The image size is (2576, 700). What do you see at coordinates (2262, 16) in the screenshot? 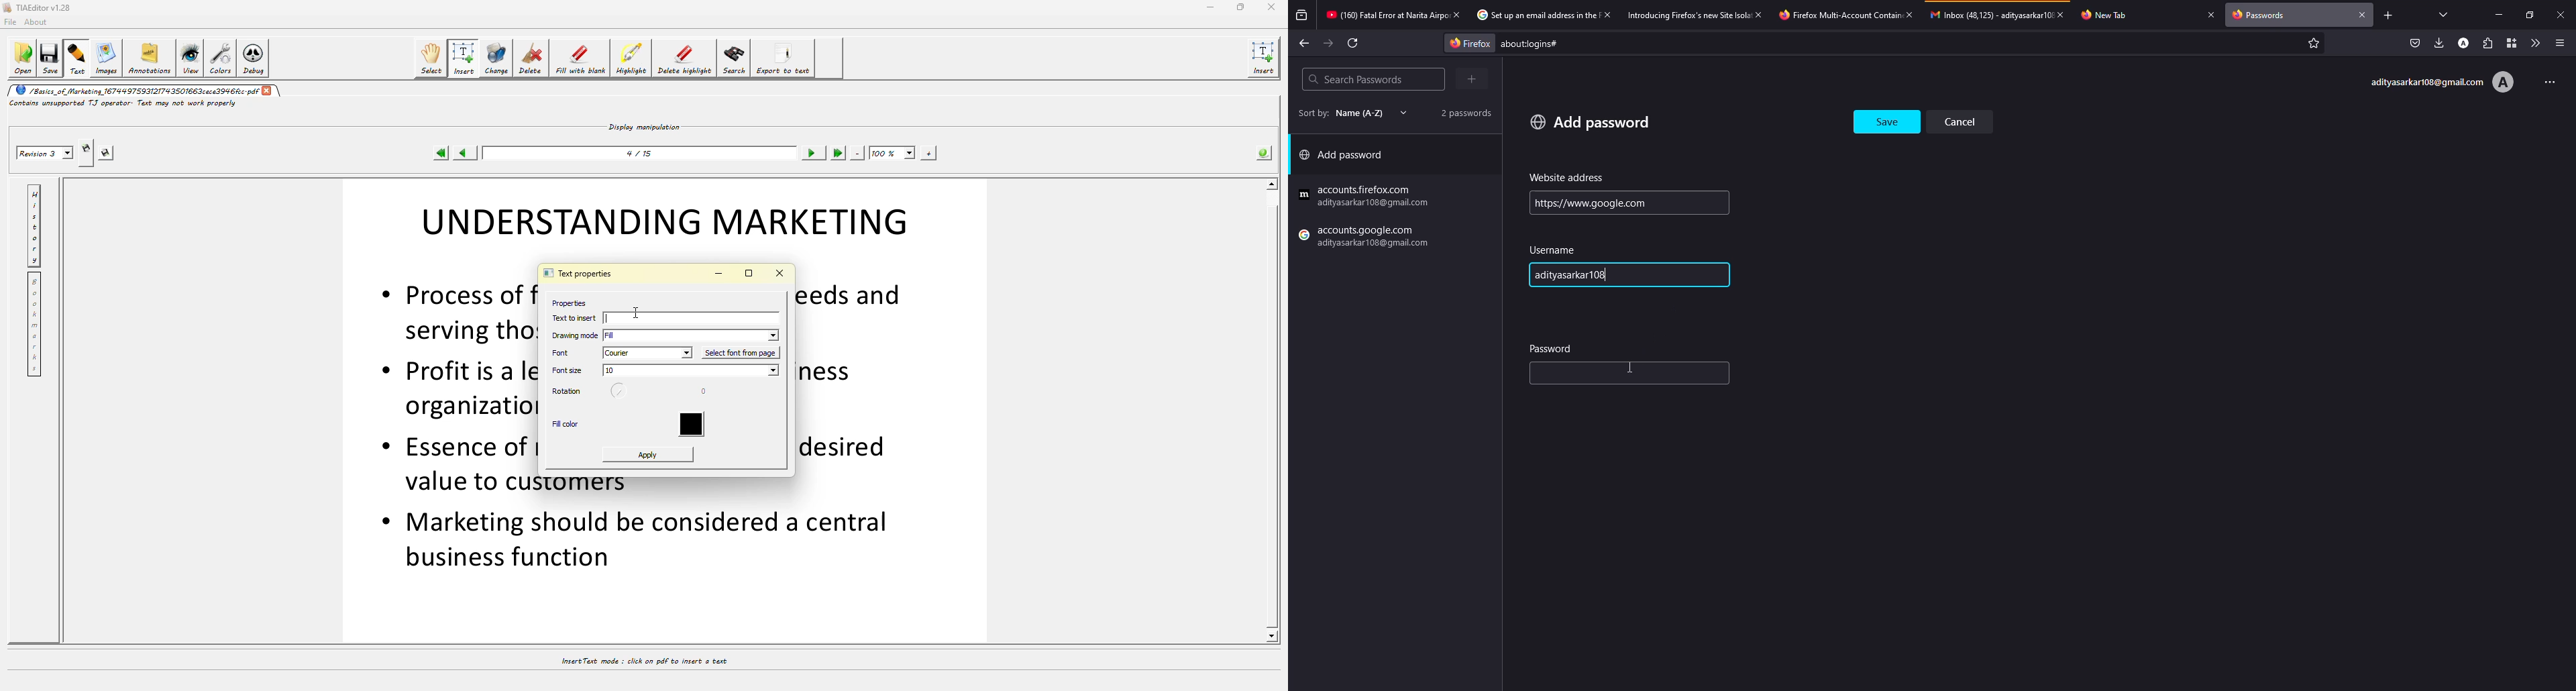
I see `passwords` at bounding box center [2262, 16].